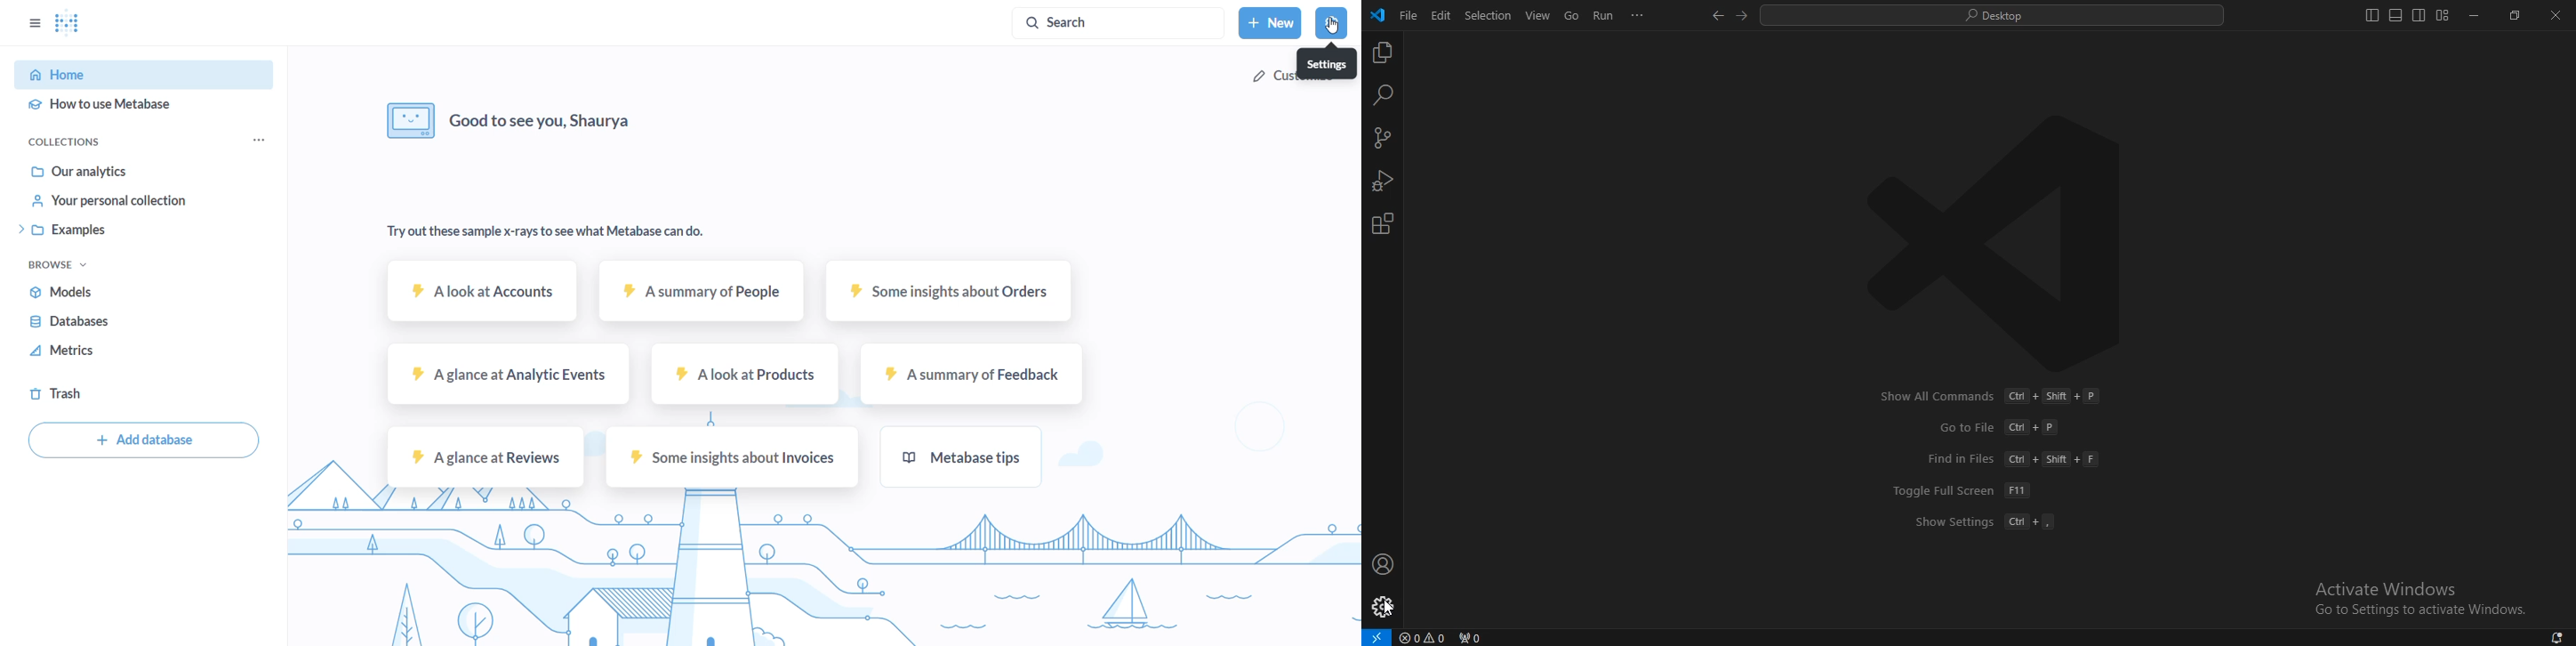 The height and width of the screenshot is (672, 2576). I want to click on metrics, so click(83, 351).